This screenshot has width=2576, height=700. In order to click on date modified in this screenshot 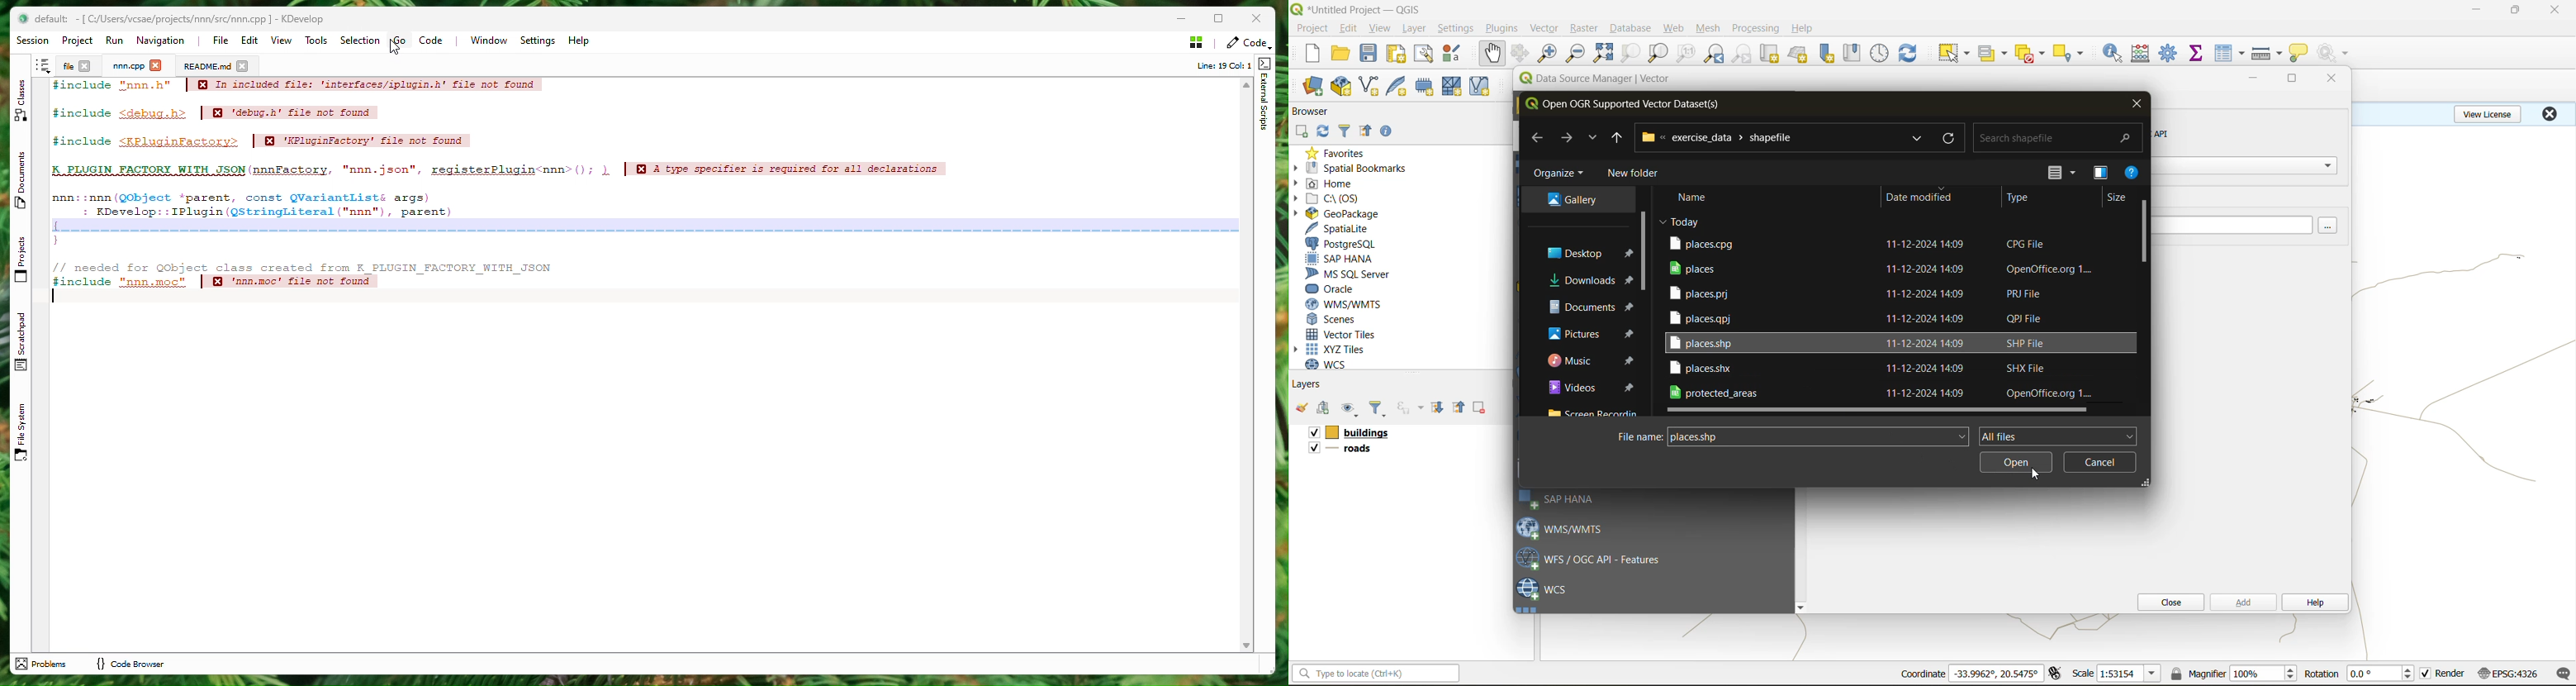, I will do `click(1919, 197)`.